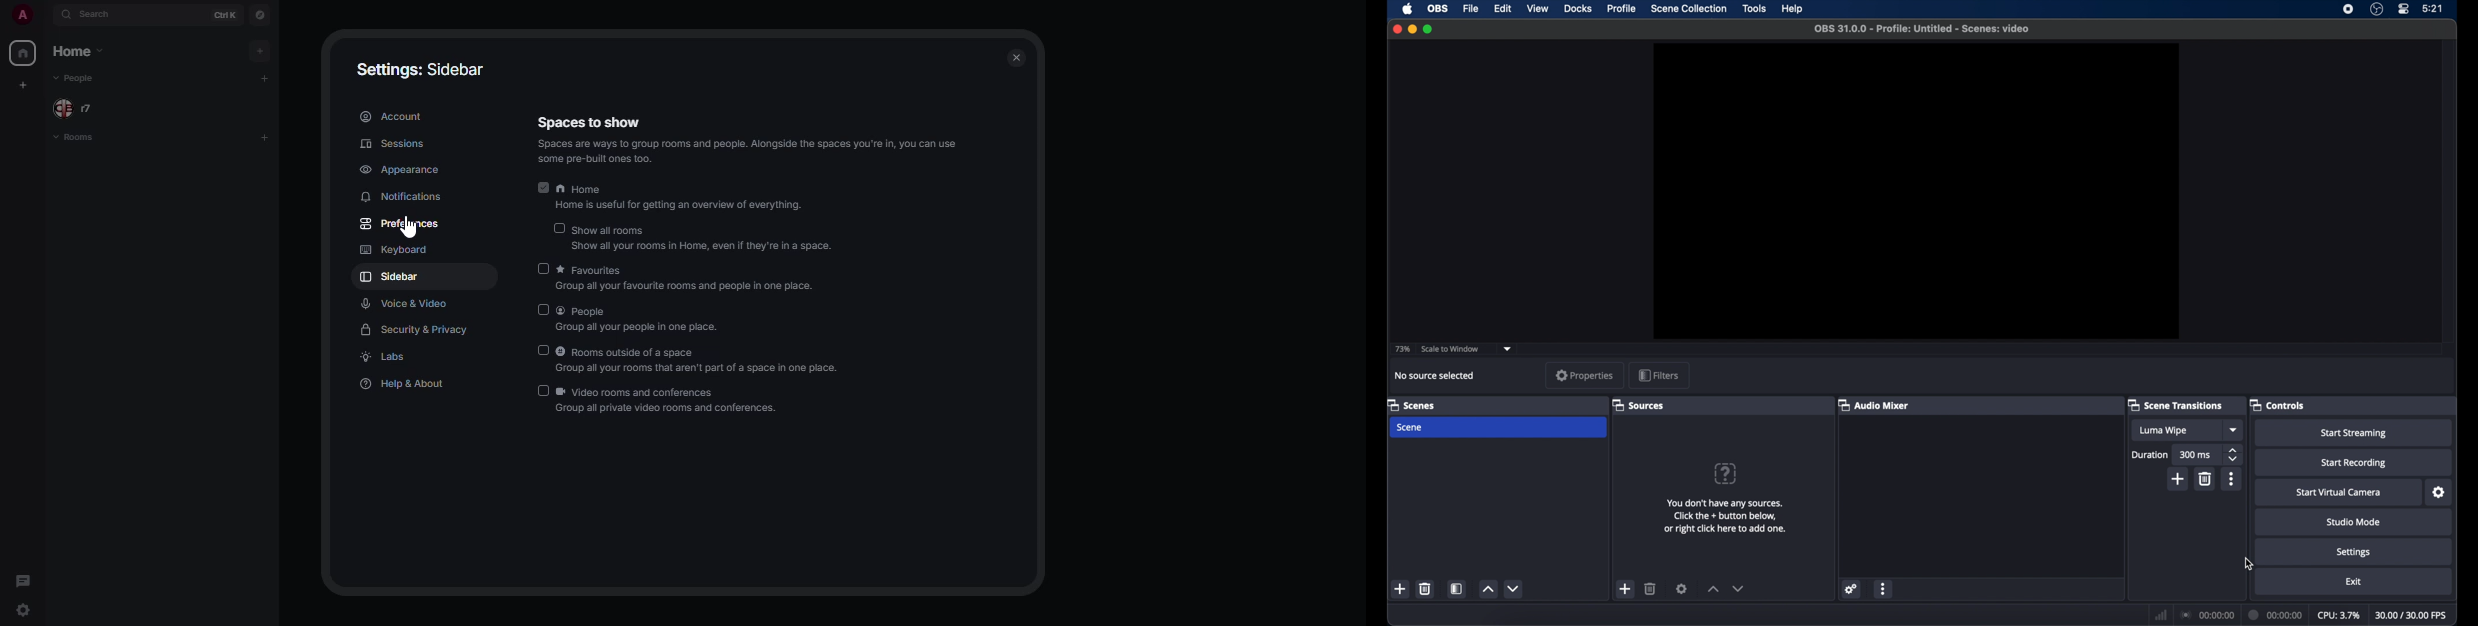  Describe the element at coordinates (1873, 405) in the screenshot. I see `audio mixer` at that location.